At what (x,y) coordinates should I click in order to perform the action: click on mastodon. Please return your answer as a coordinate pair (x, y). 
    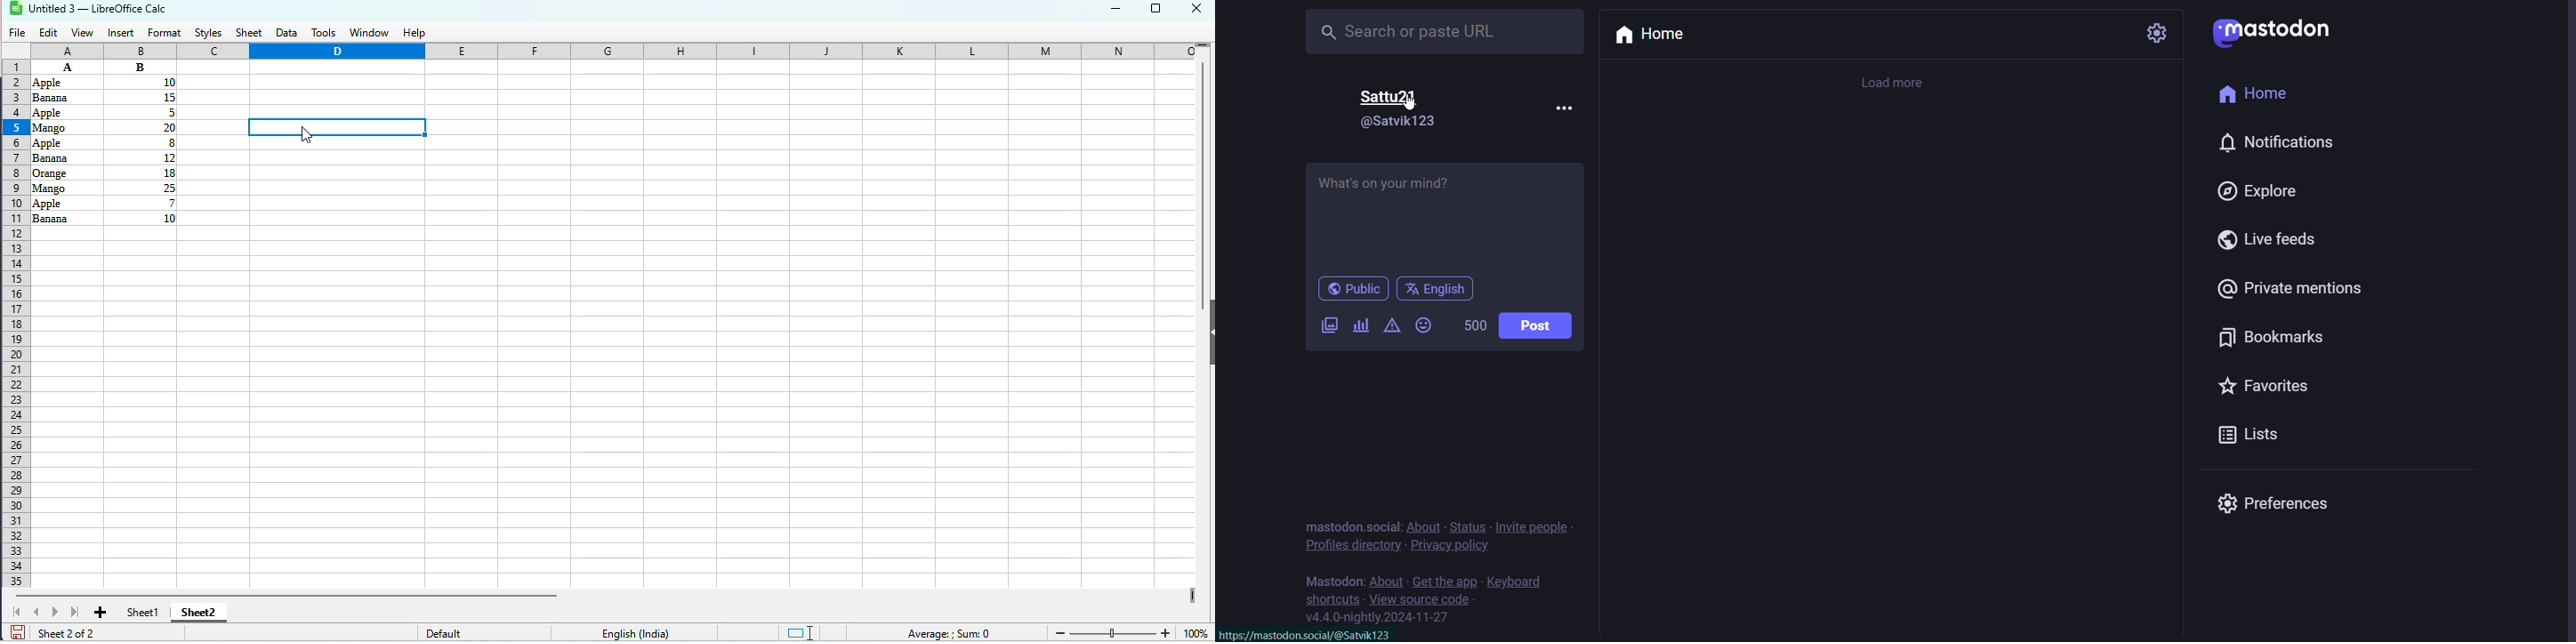
    Looking at the image, I should click on (1333, 580).